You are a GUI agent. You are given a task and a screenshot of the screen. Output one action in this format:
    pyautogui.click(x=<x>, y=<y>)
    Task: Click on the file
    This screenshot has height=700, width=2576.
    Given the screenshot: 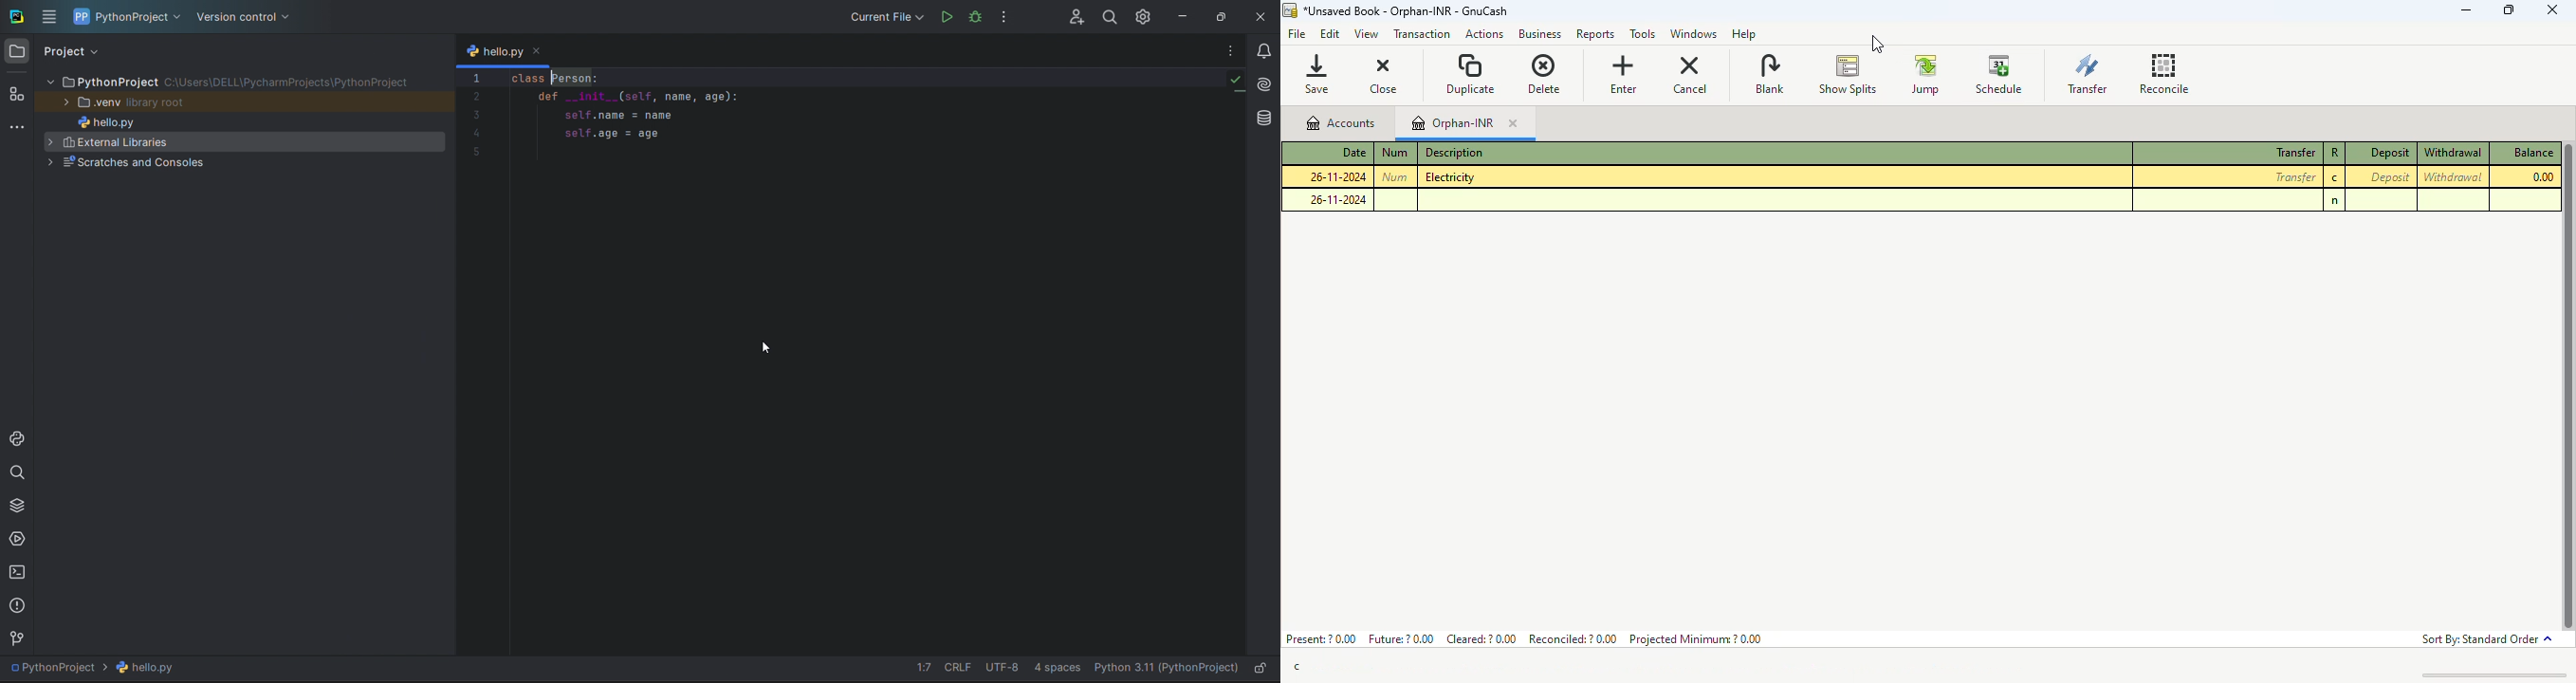 What is the action you would take?
    pyautogui.click(x=1297, y=35)
    